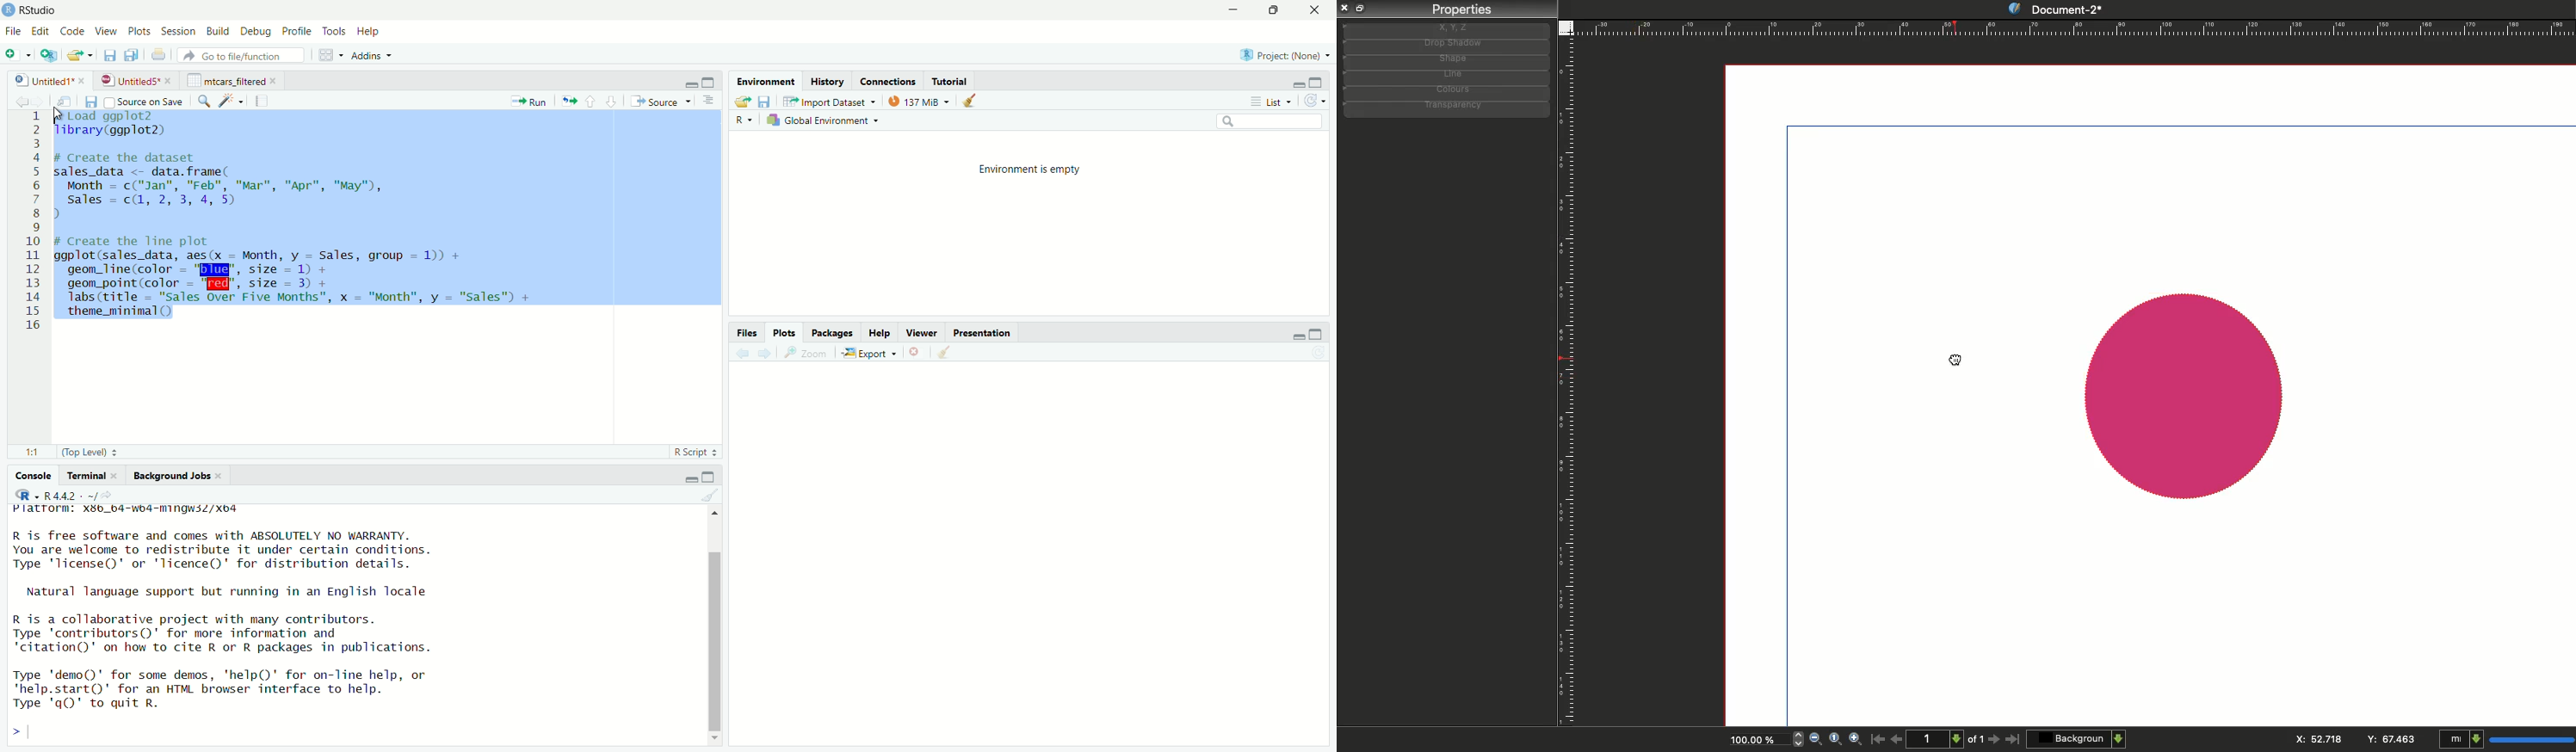  I want to click on save, so click(767, 102).